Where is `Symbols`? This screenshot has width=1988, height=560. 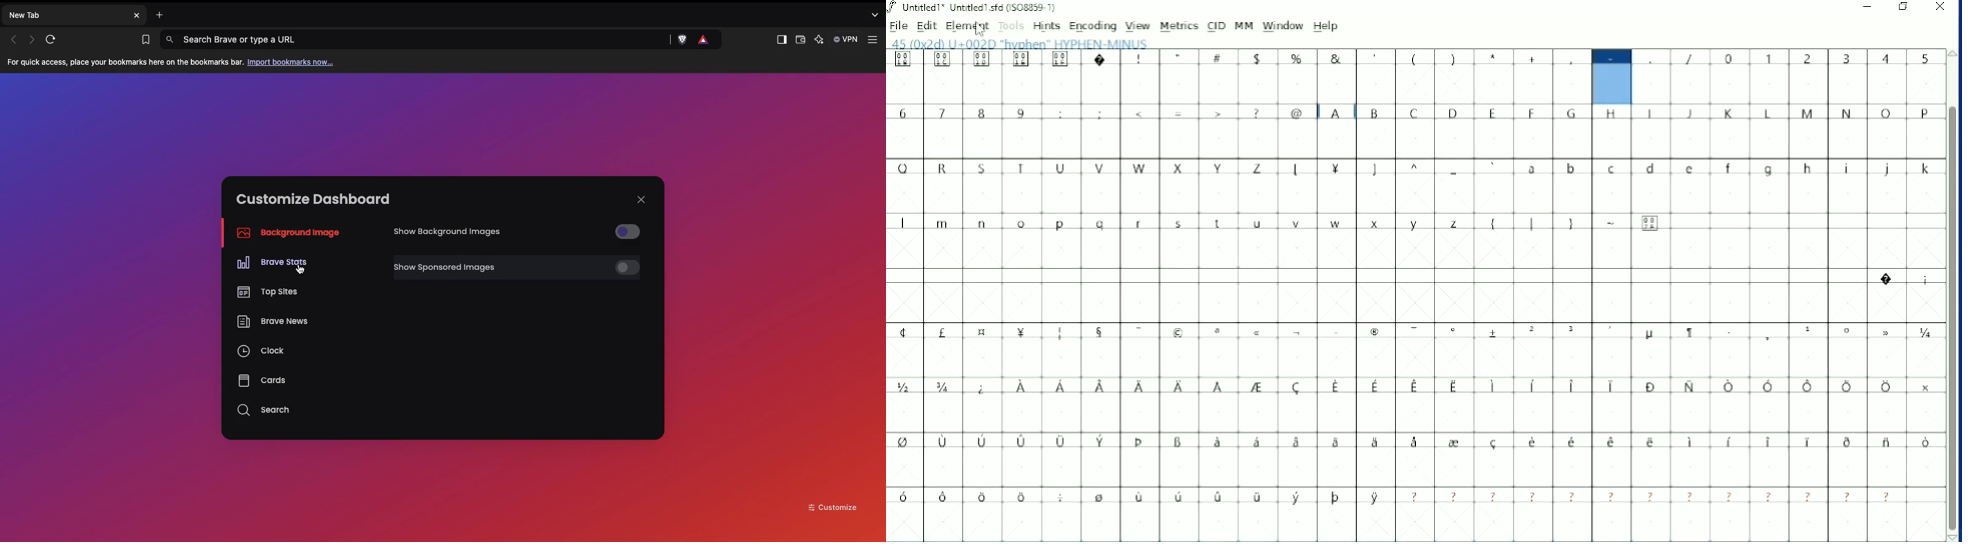
Symbols is located at coordinates (1903, 280).